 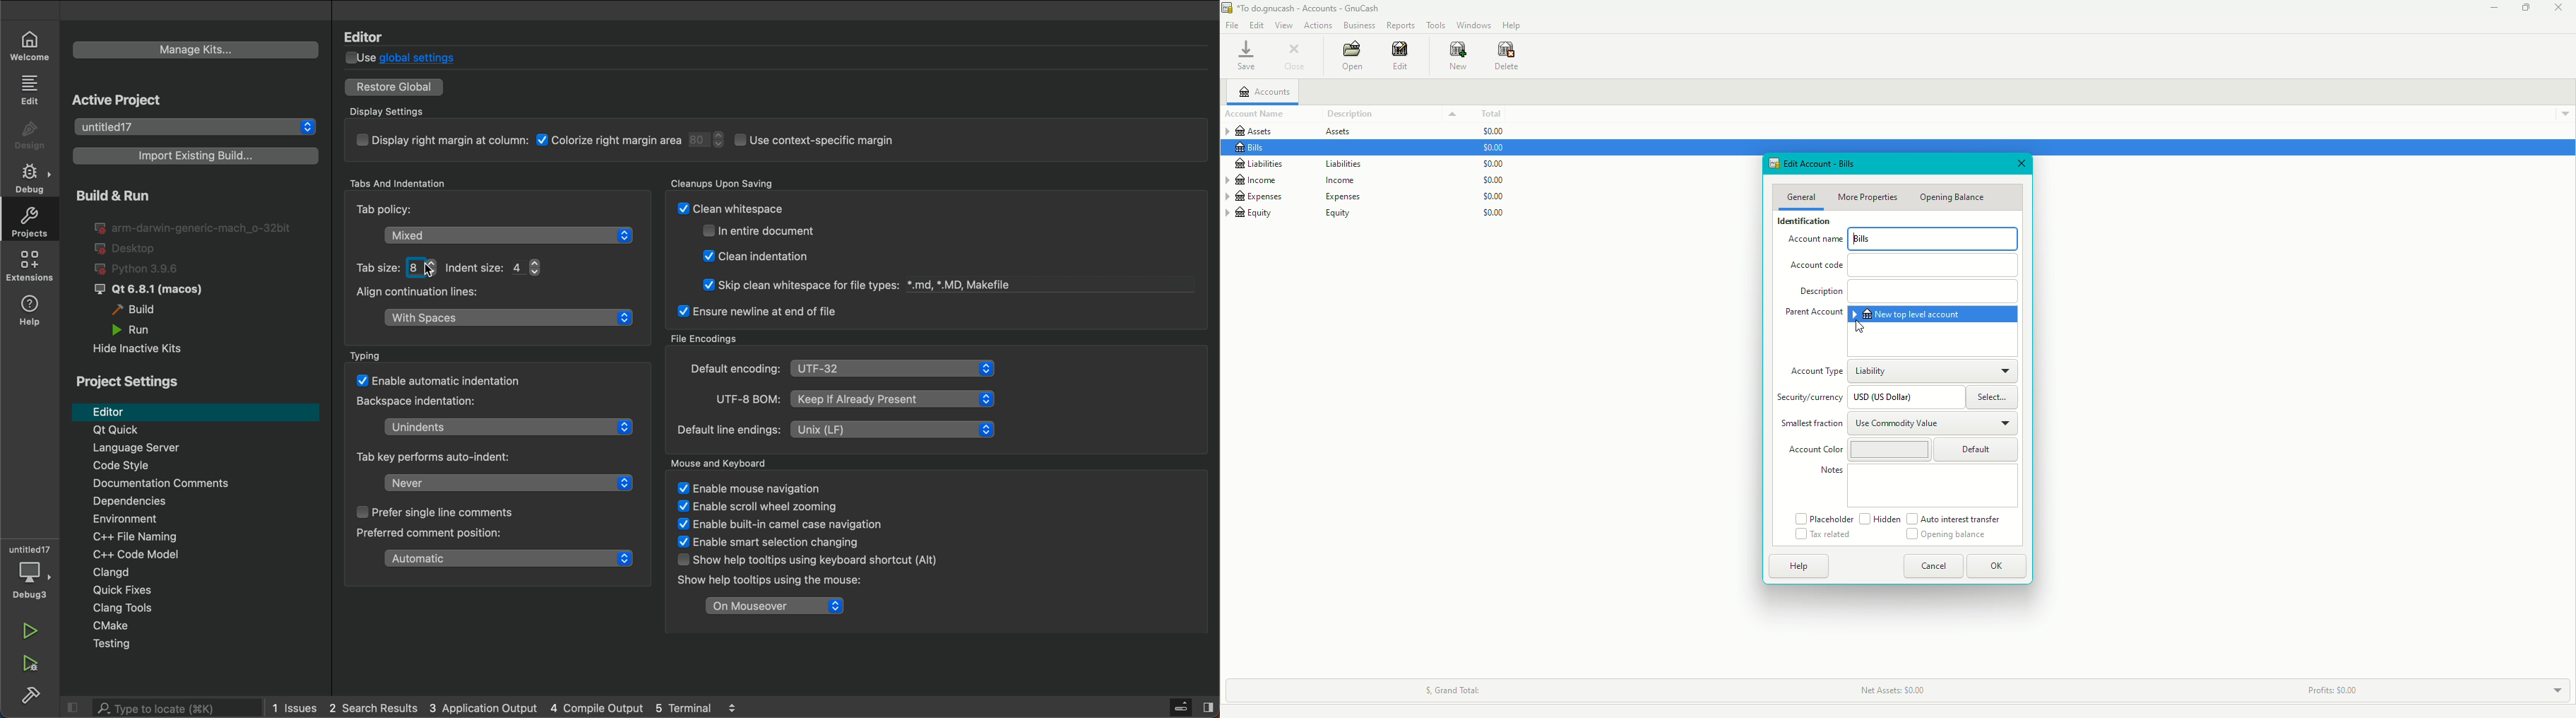 I want to click on enntire document, so click(x=766, y=231).